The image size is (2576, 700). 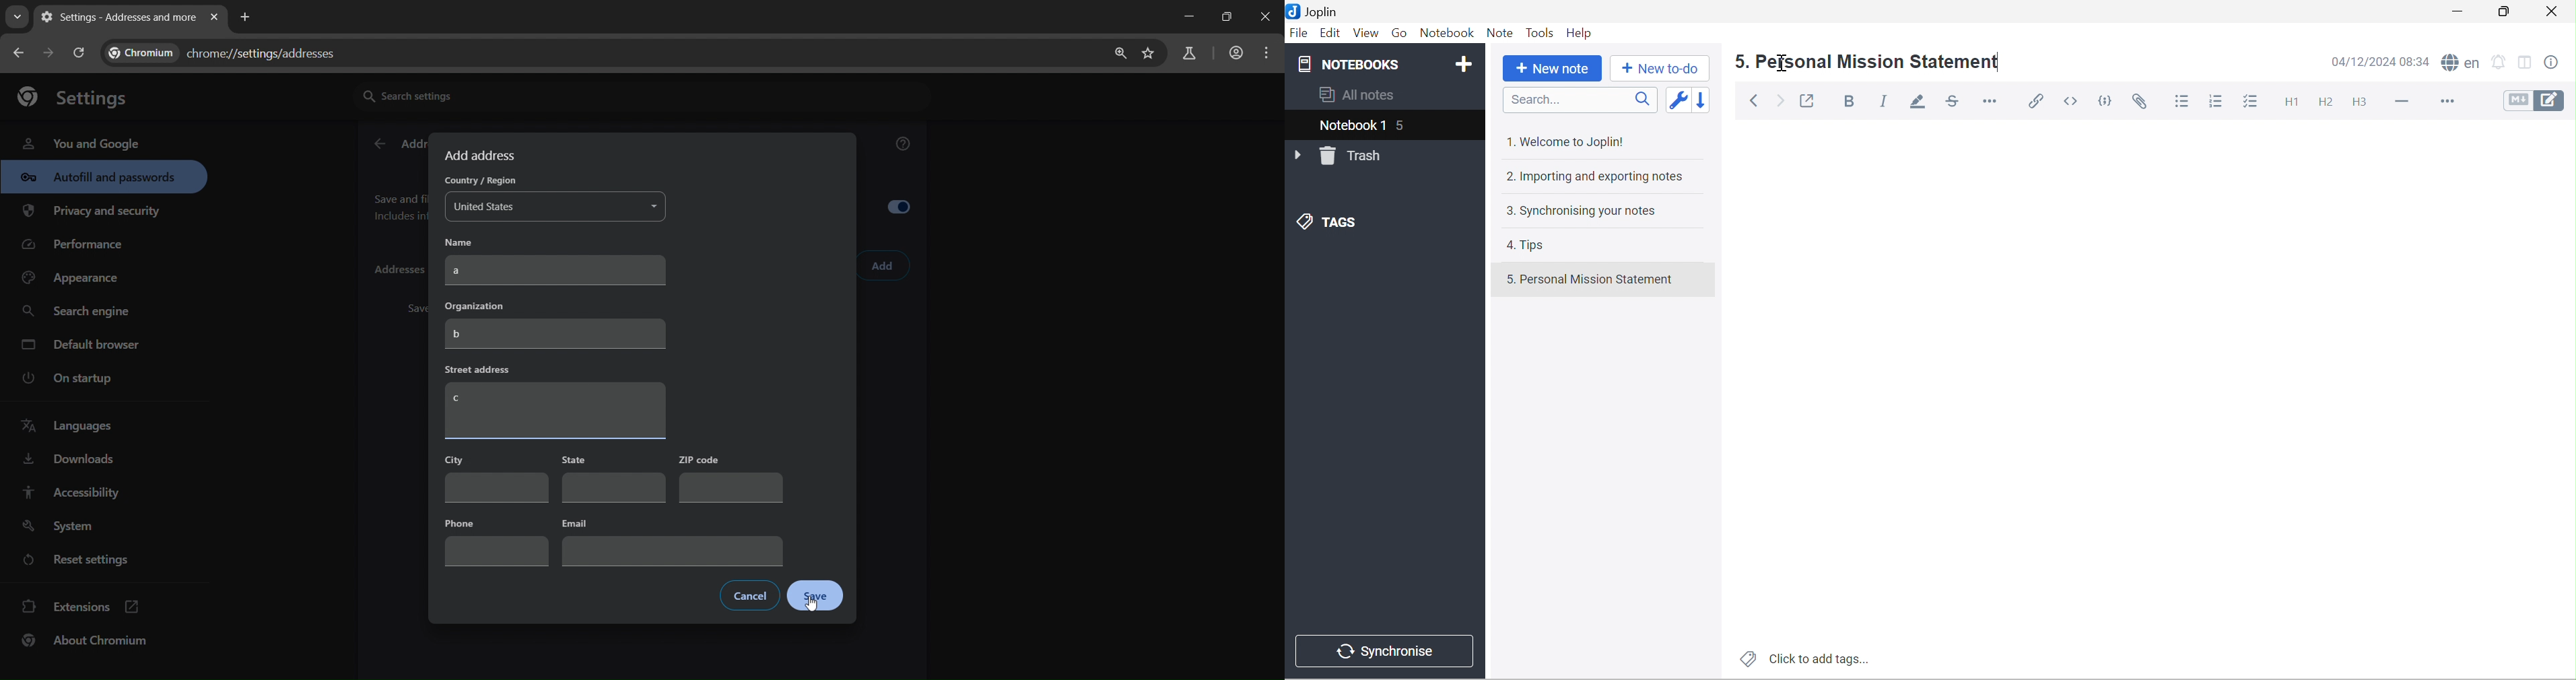 What do you see at coordinates (1296, 156) in the screenshot?
I see `Drop Down` at bounding box center [1296, 156].